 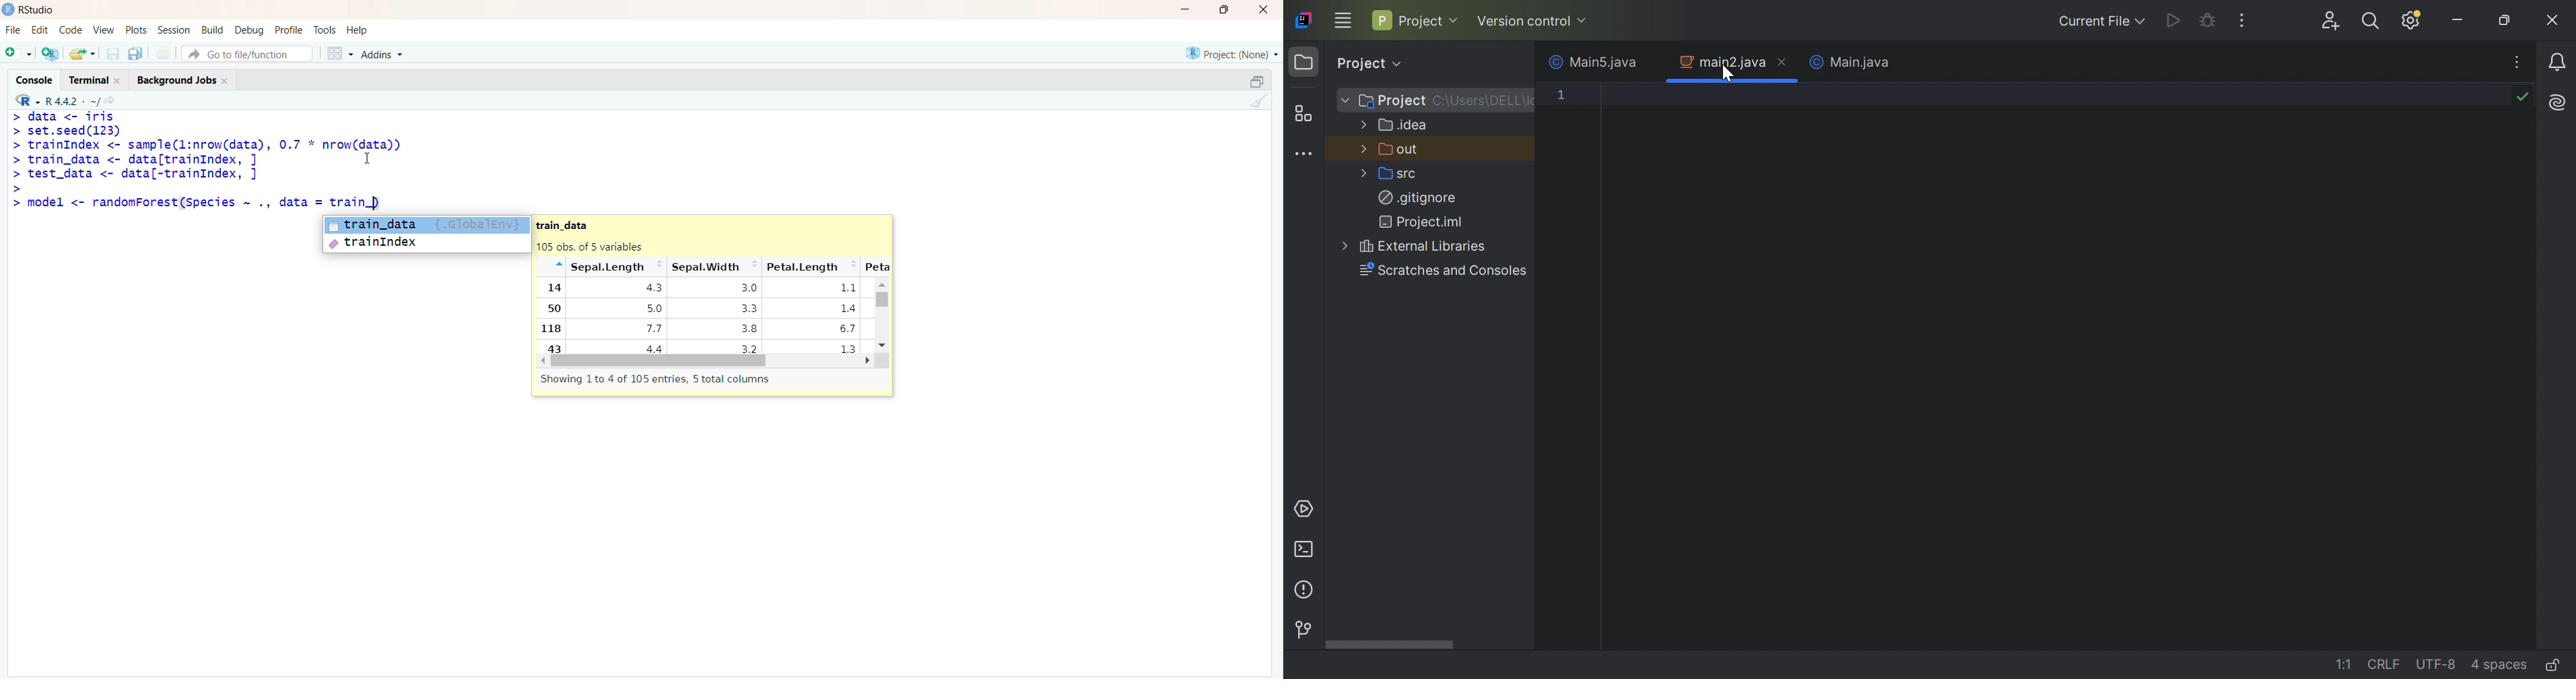 I want to click on Prompt cursor, so click(x=16, y=174).